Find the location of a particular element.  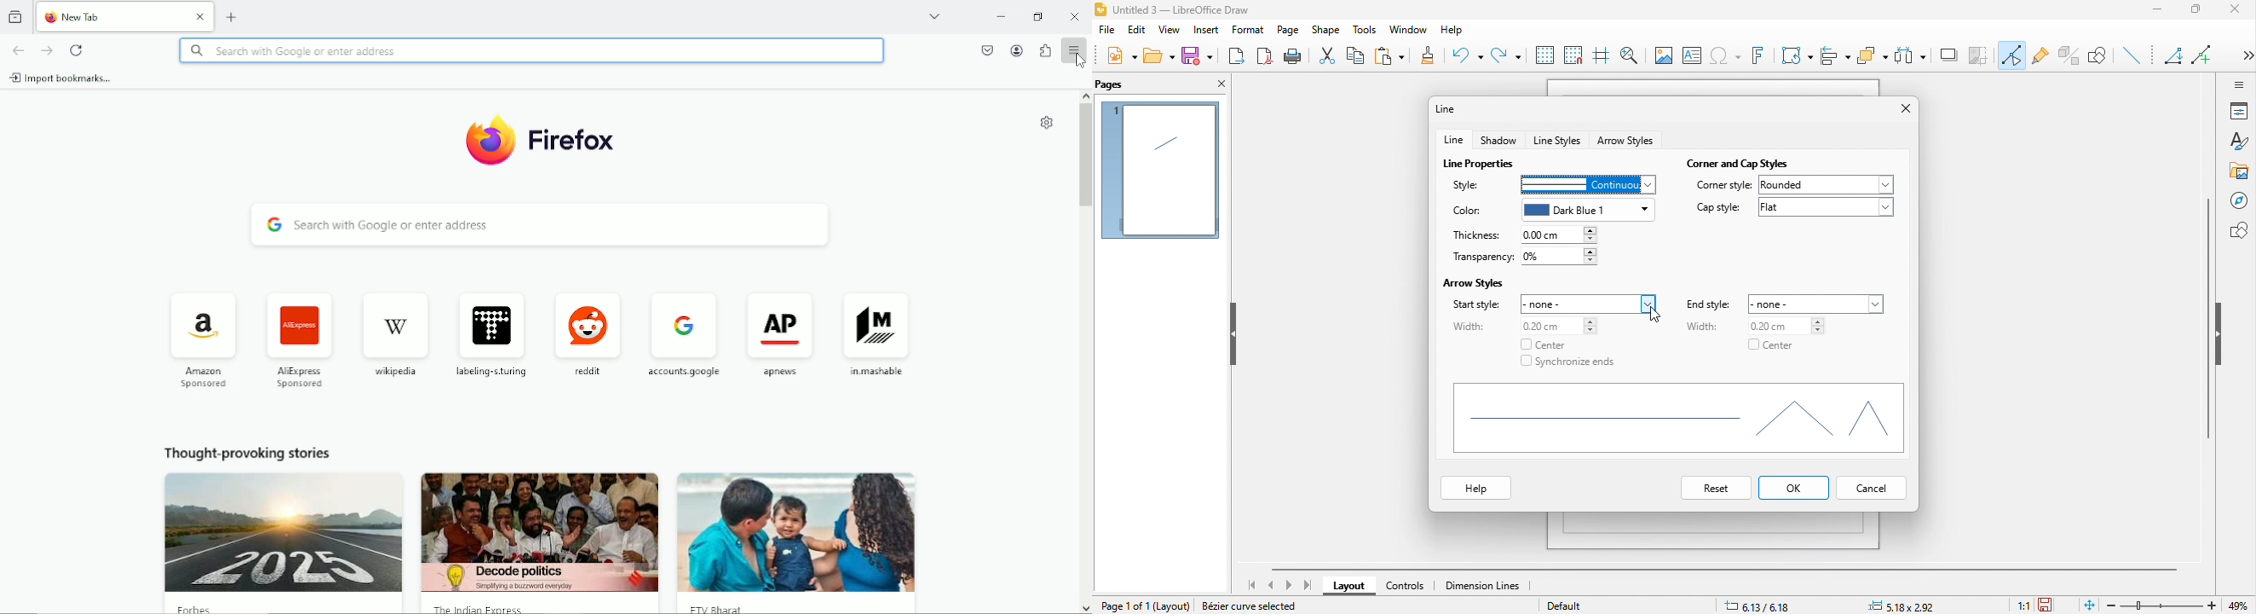

add line is located at coordinates (2207, 53).